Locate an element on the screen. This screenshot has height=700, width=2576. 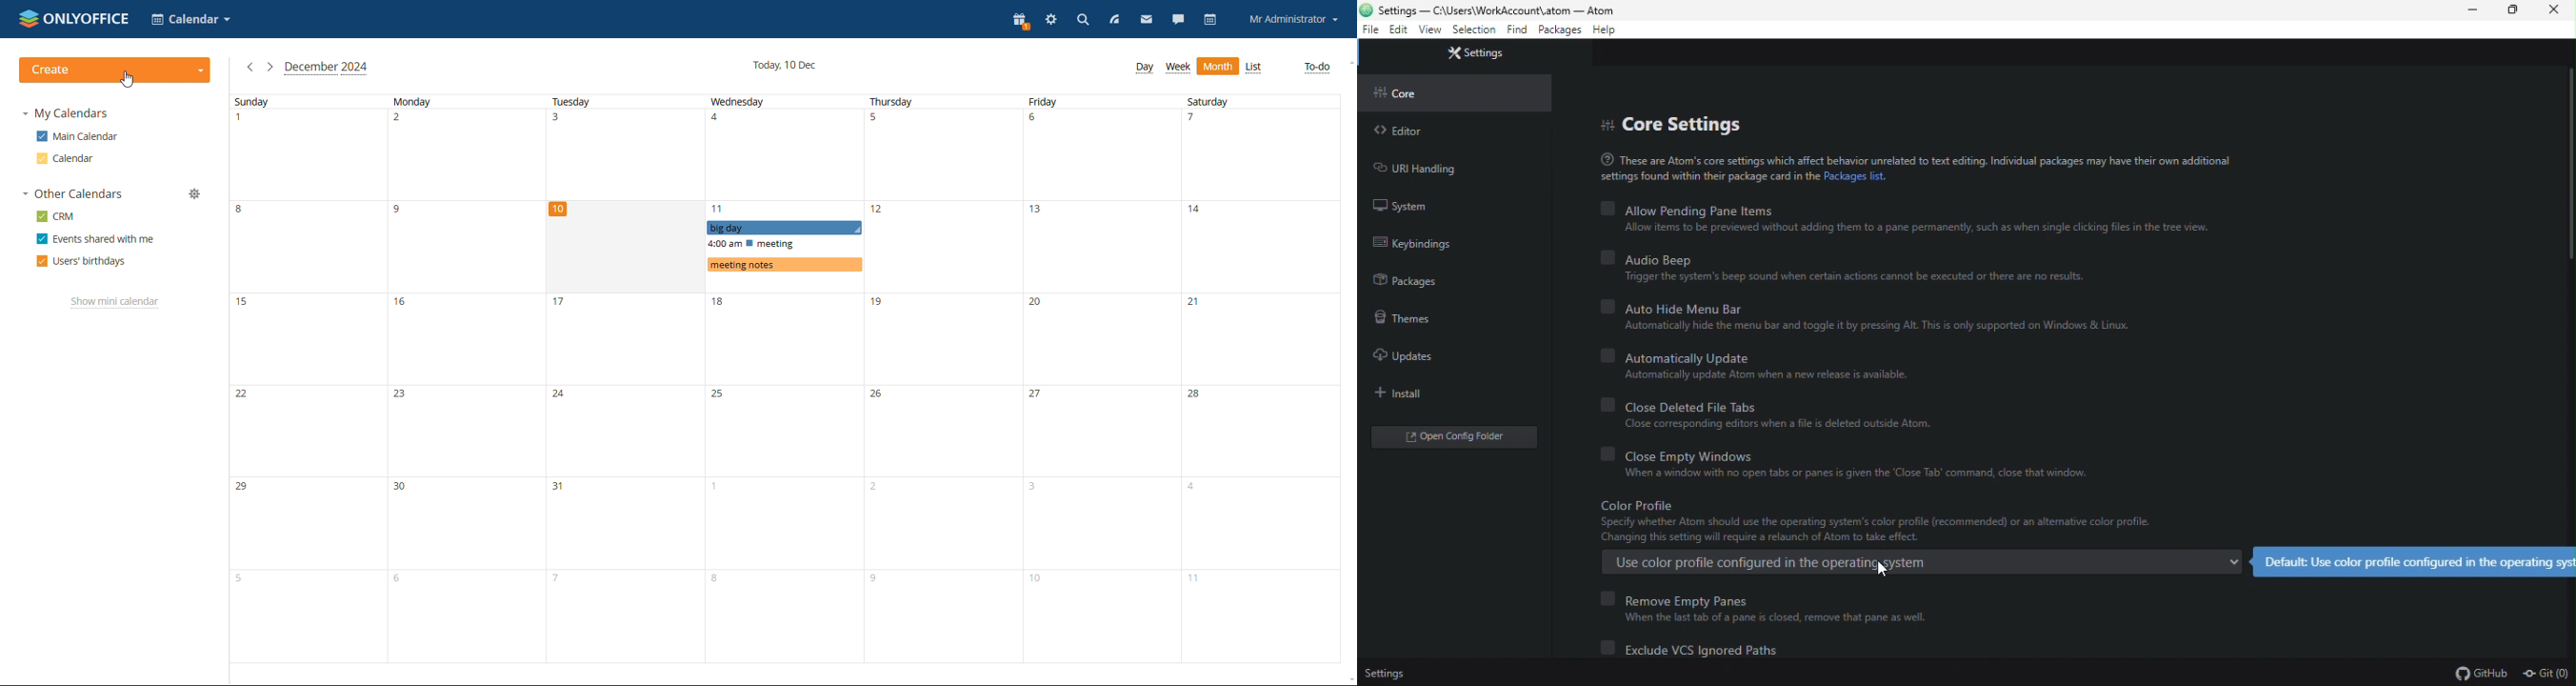
week view is located at coordinates (1178, 67).